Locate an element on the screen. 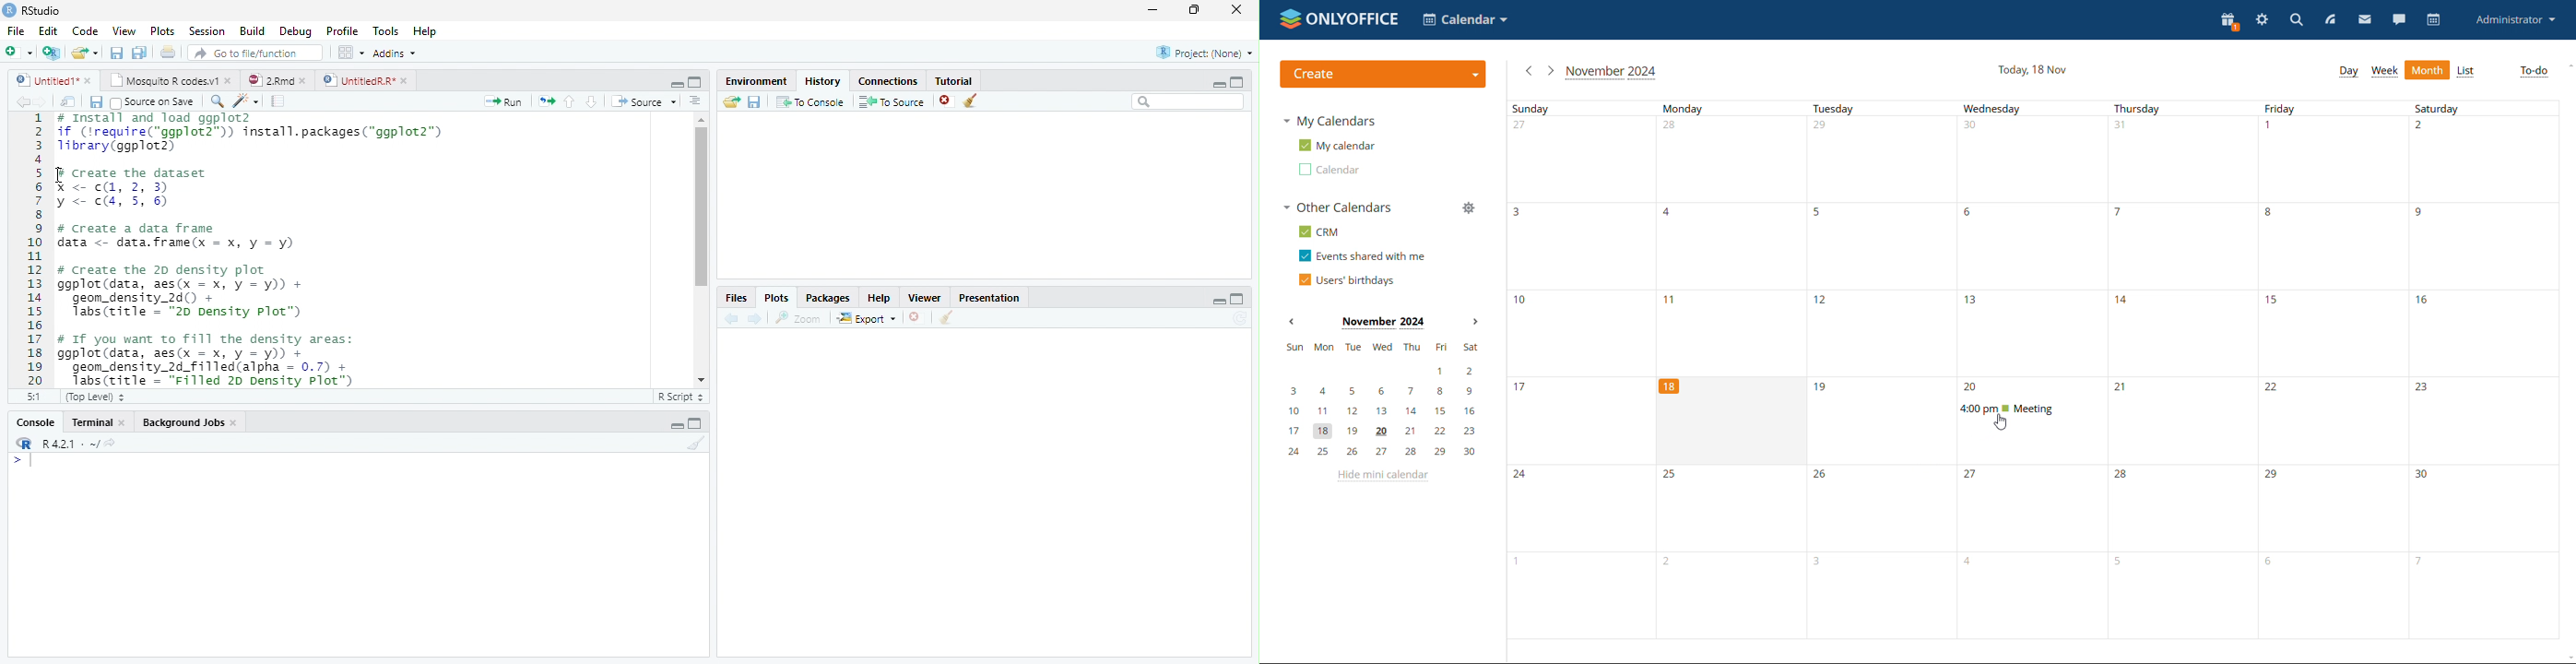  Document outline is located at coordinates (695, 102).